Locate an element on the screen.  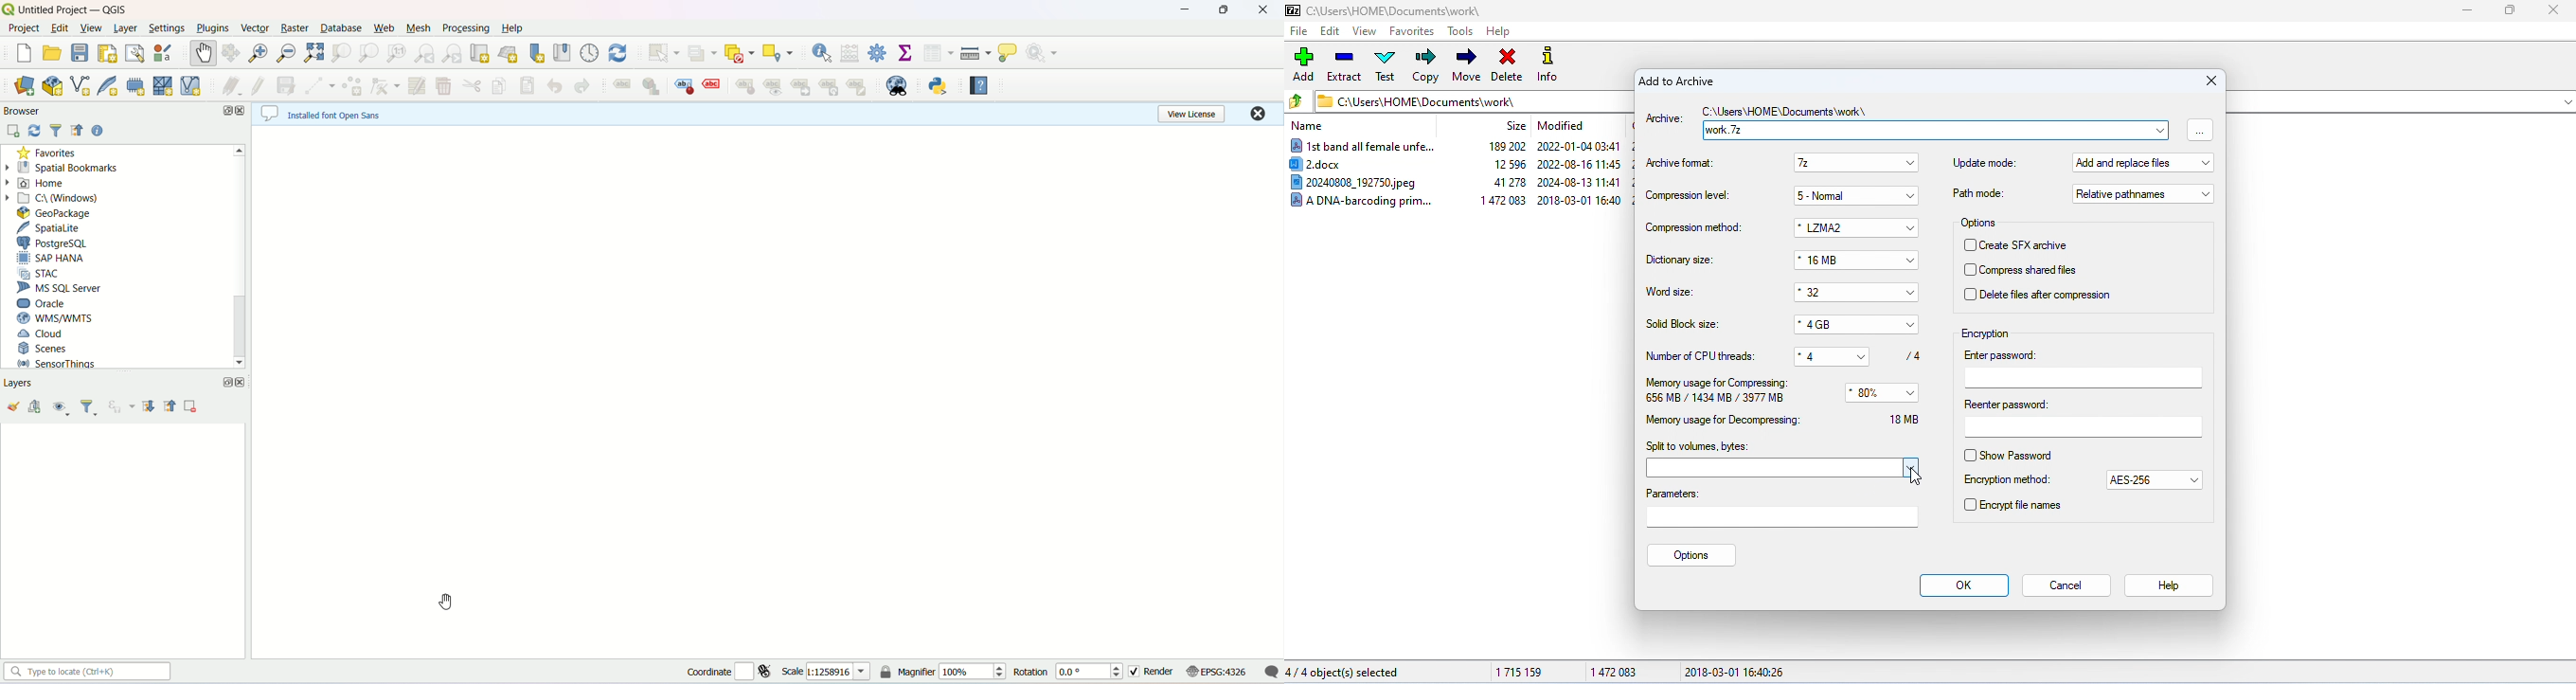
project is located at coordinates (22, 29).